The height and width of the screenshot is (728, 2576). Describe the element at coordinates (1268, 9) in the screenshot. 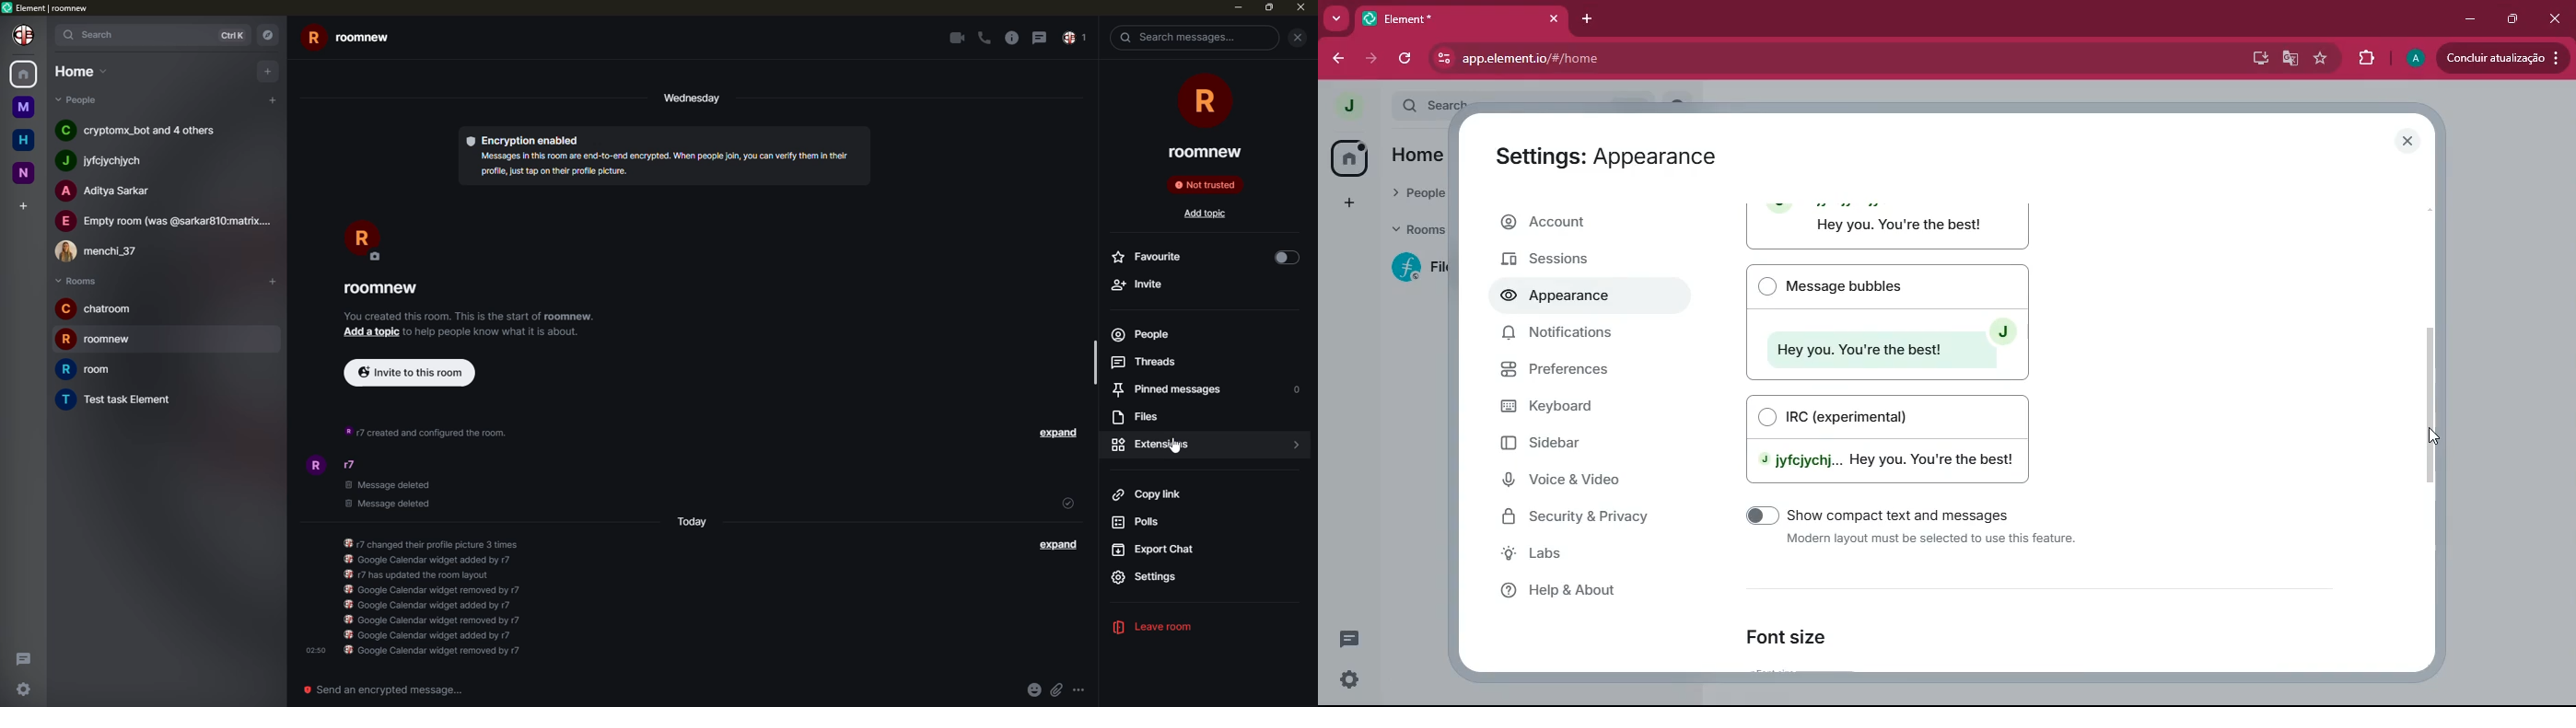

I see `max` at that location.